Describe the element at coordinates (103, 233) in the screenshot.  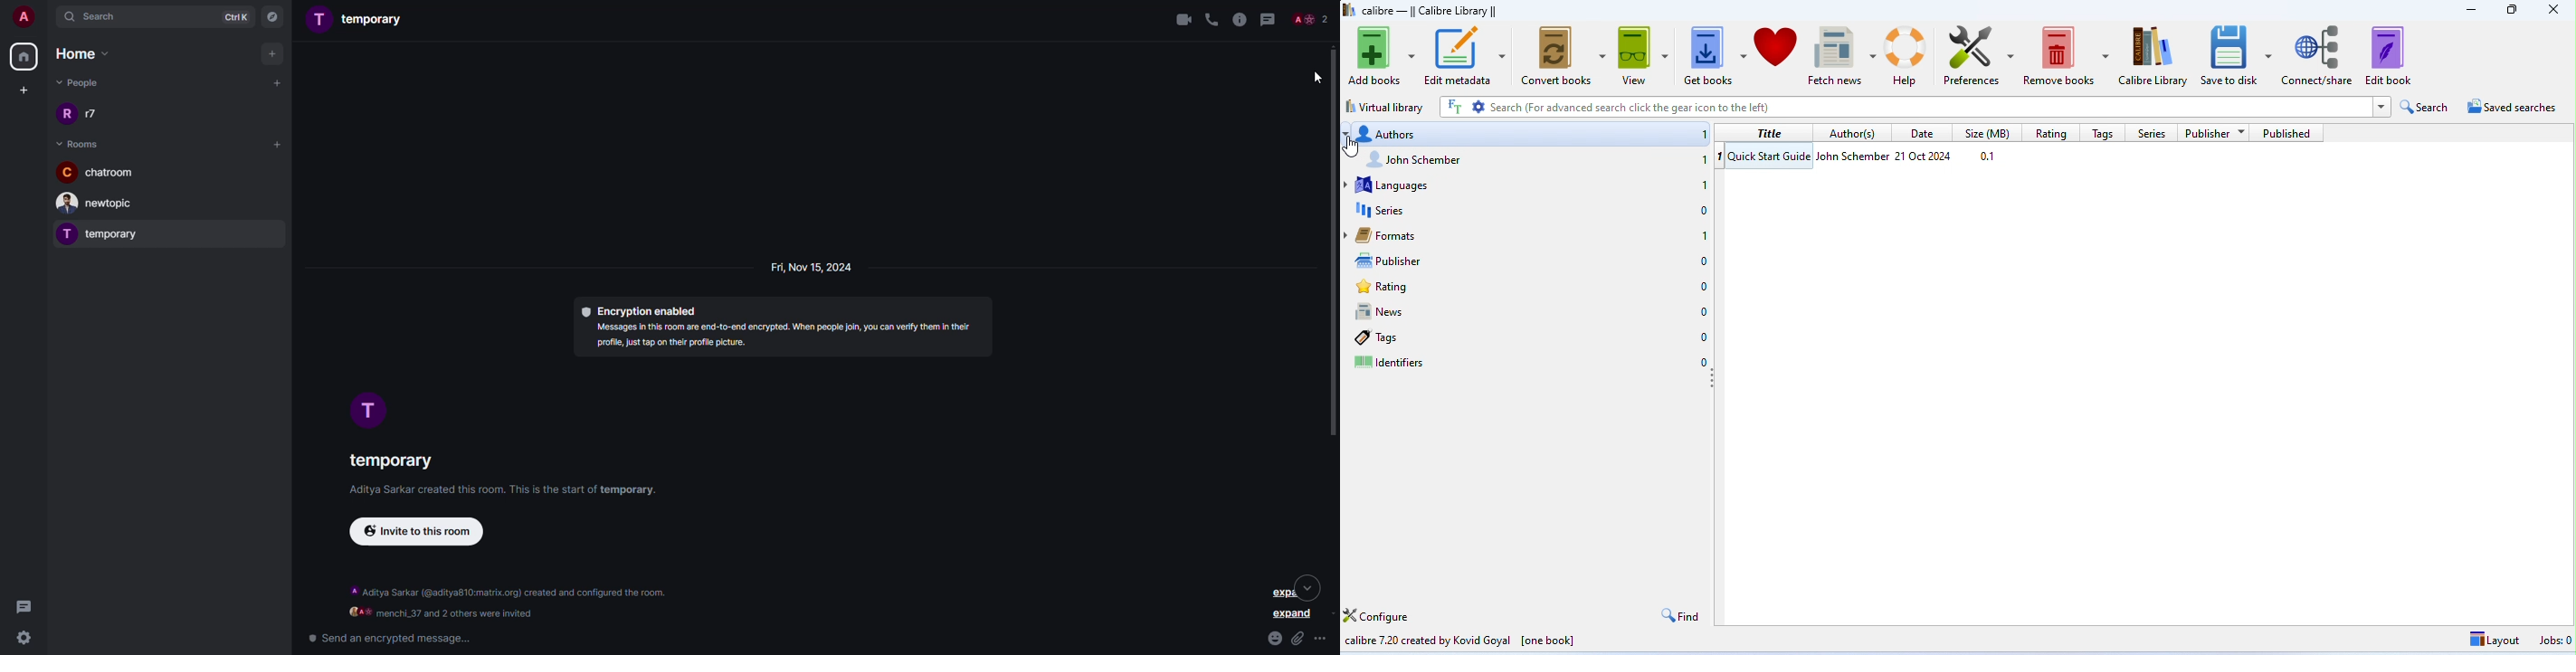
I see `temporary` at that location.